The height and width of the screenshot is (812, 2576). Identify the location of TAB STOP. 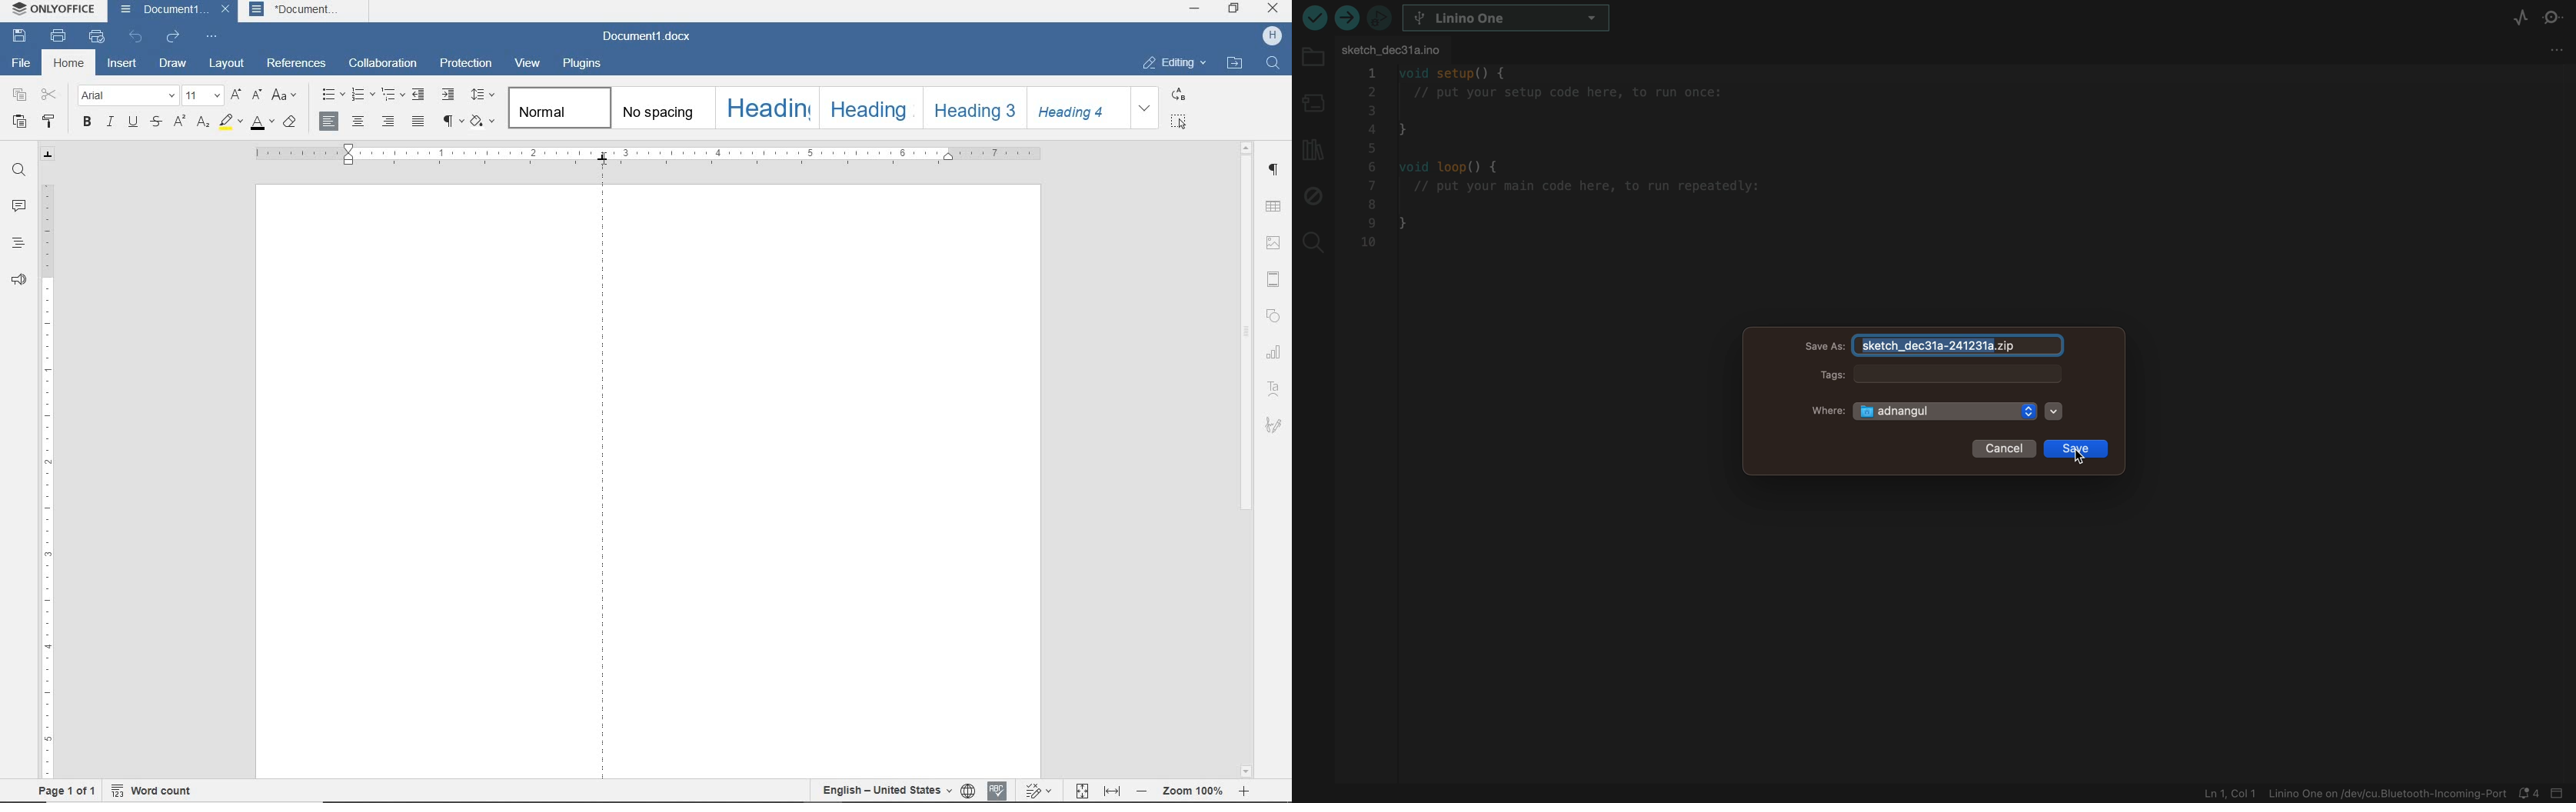
(48, 155).